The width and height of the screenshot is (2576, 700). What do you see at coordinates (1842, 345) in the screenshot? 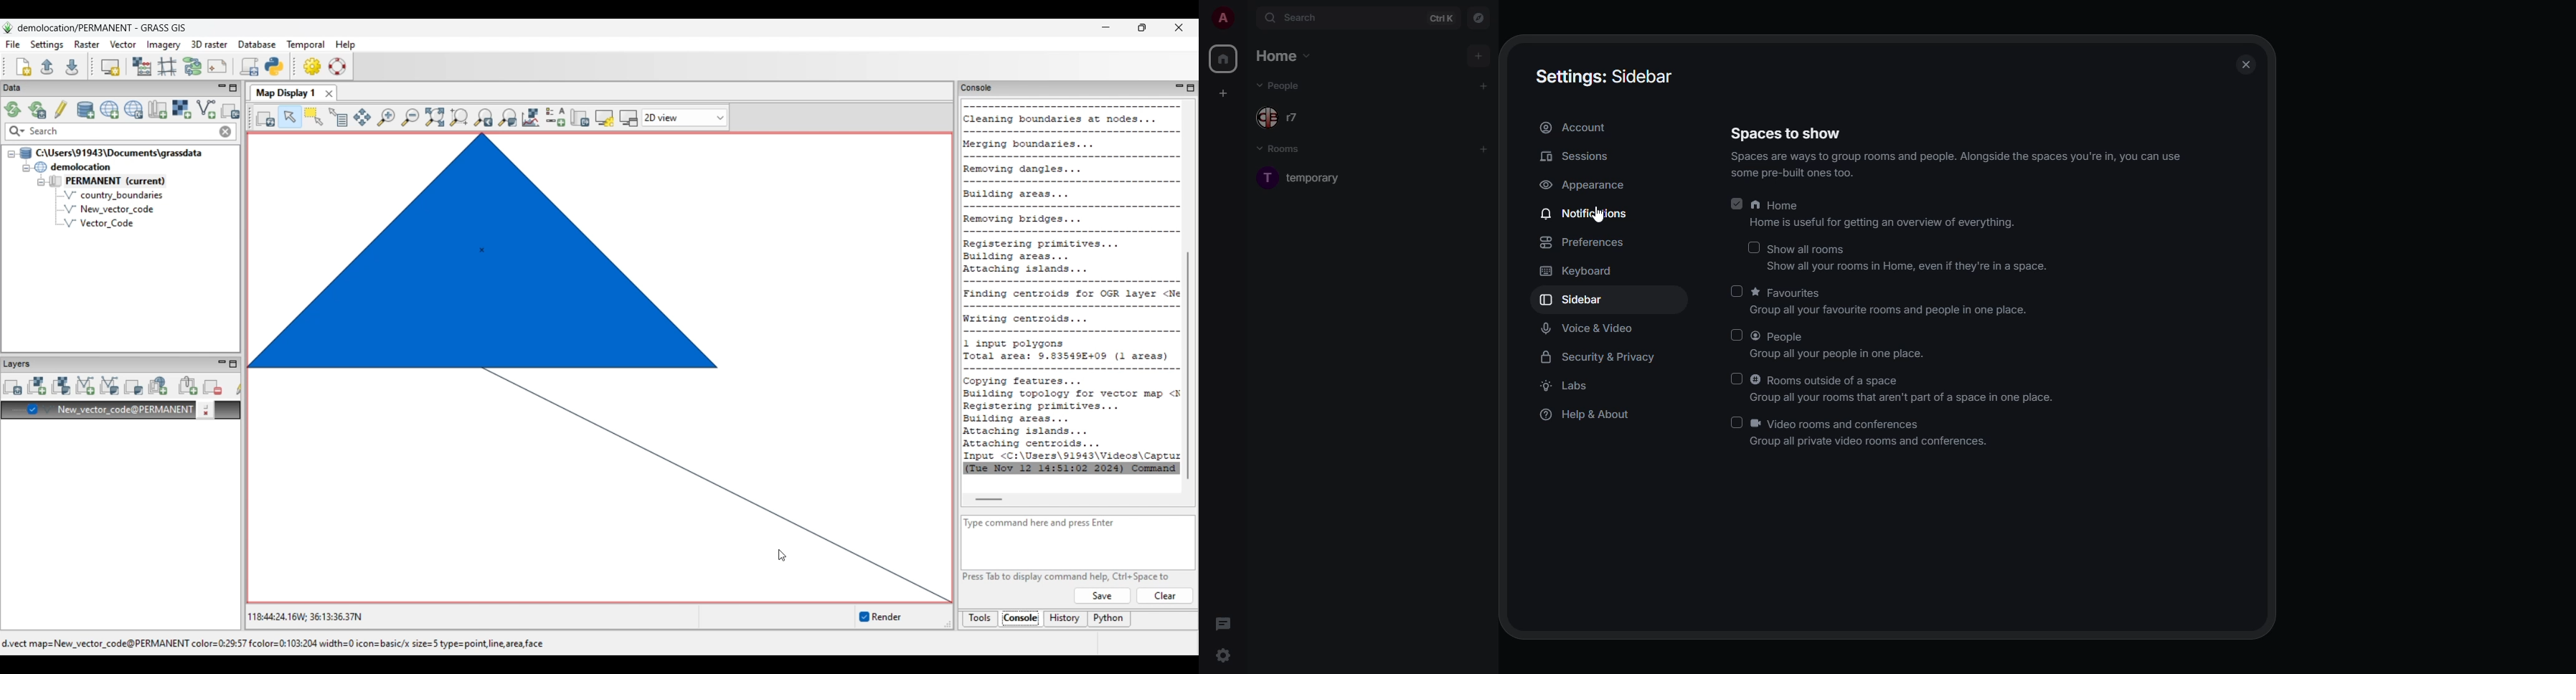
I see `people` at bounding box center [1842, 345].